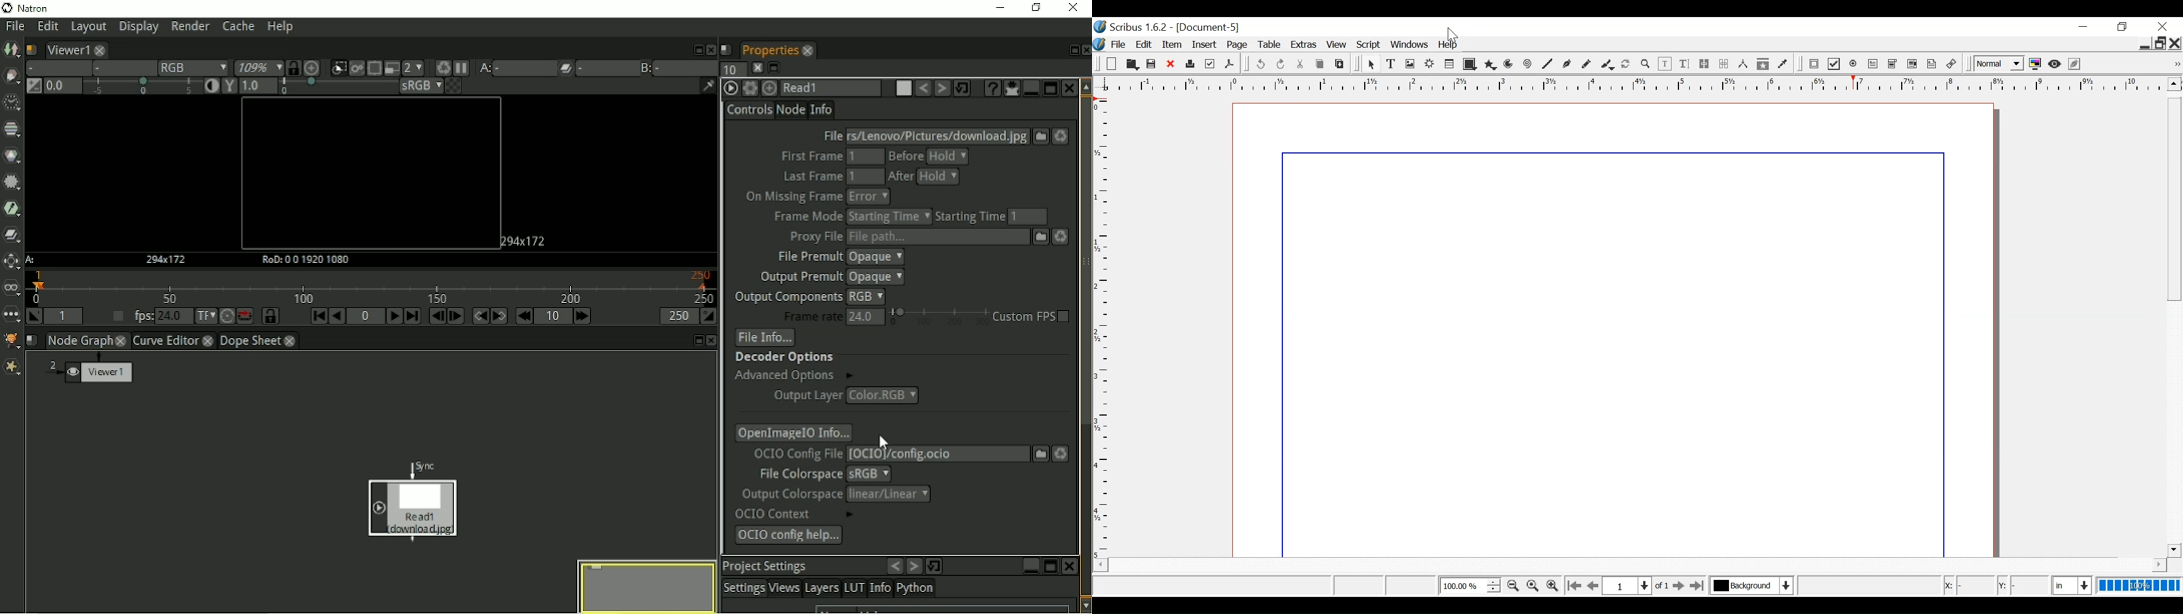  What do you see at coordinates (1337, 45) in the screenshot?
I see `View` at bounding box center [1337, 45].